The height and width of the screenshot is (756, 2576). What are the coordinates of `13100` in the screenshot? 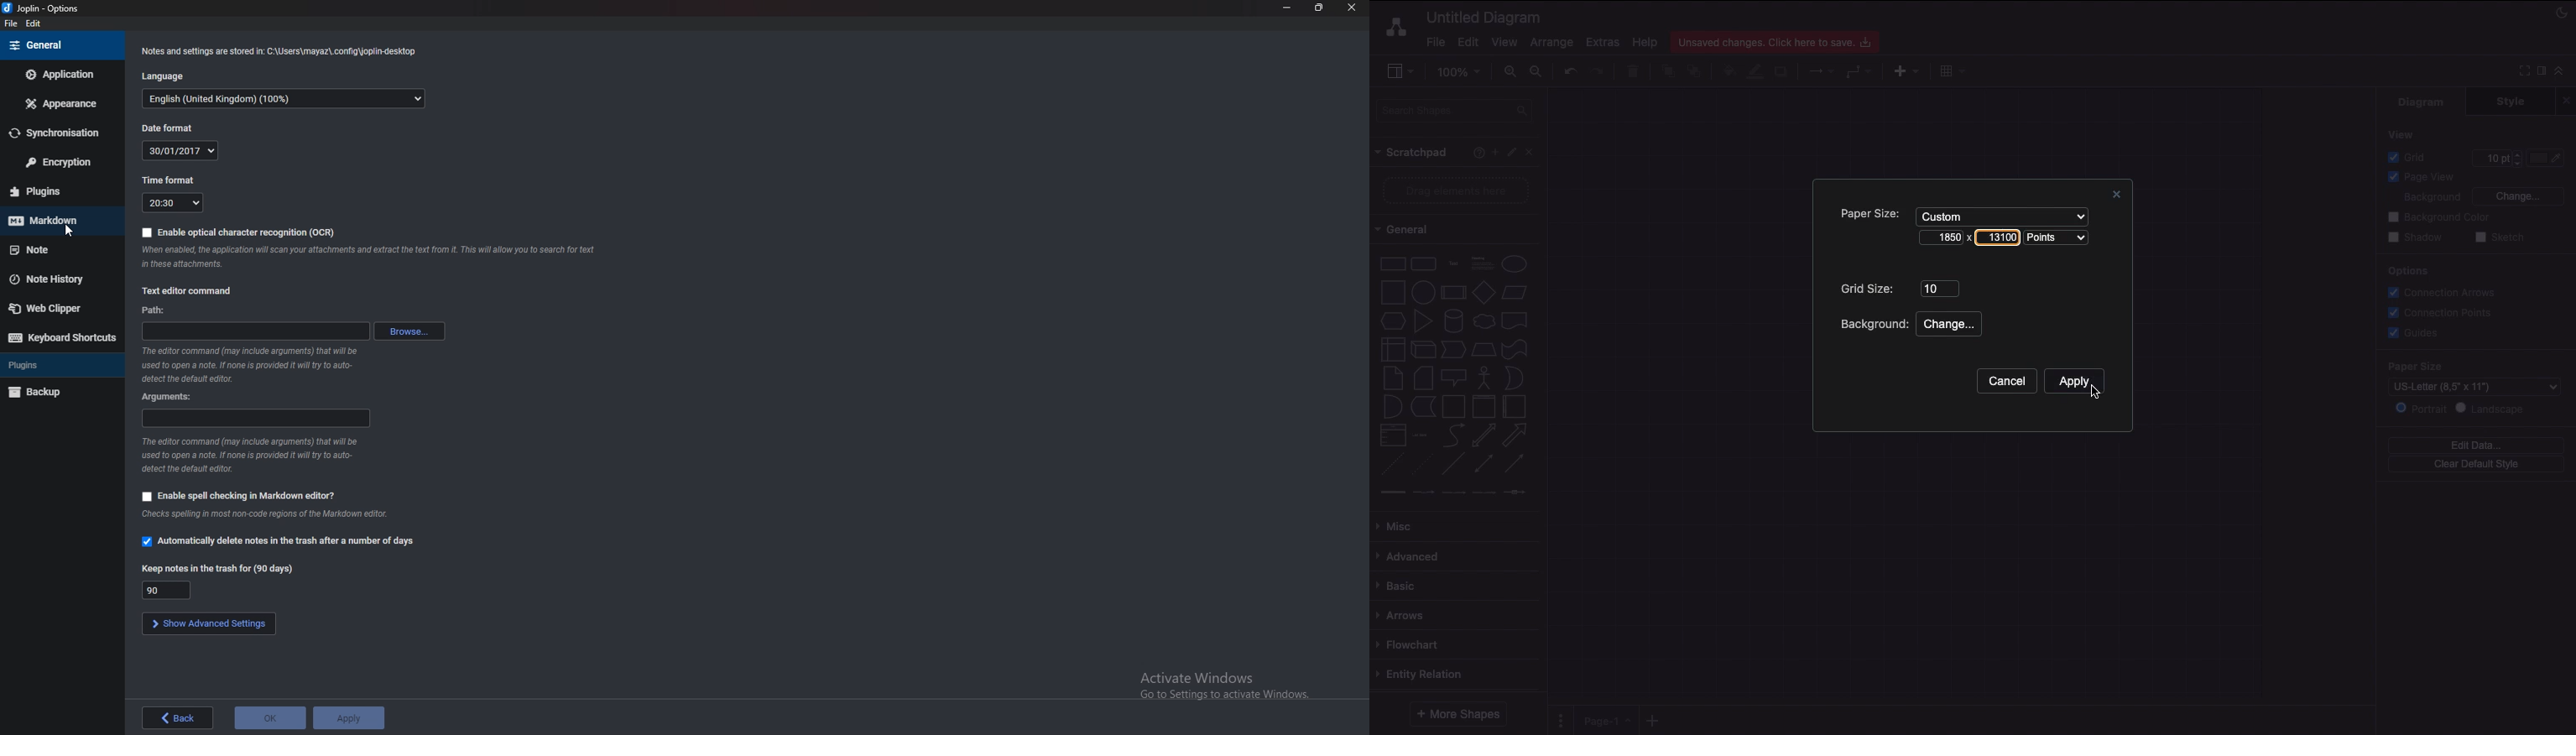 It's located at (1996, 237).